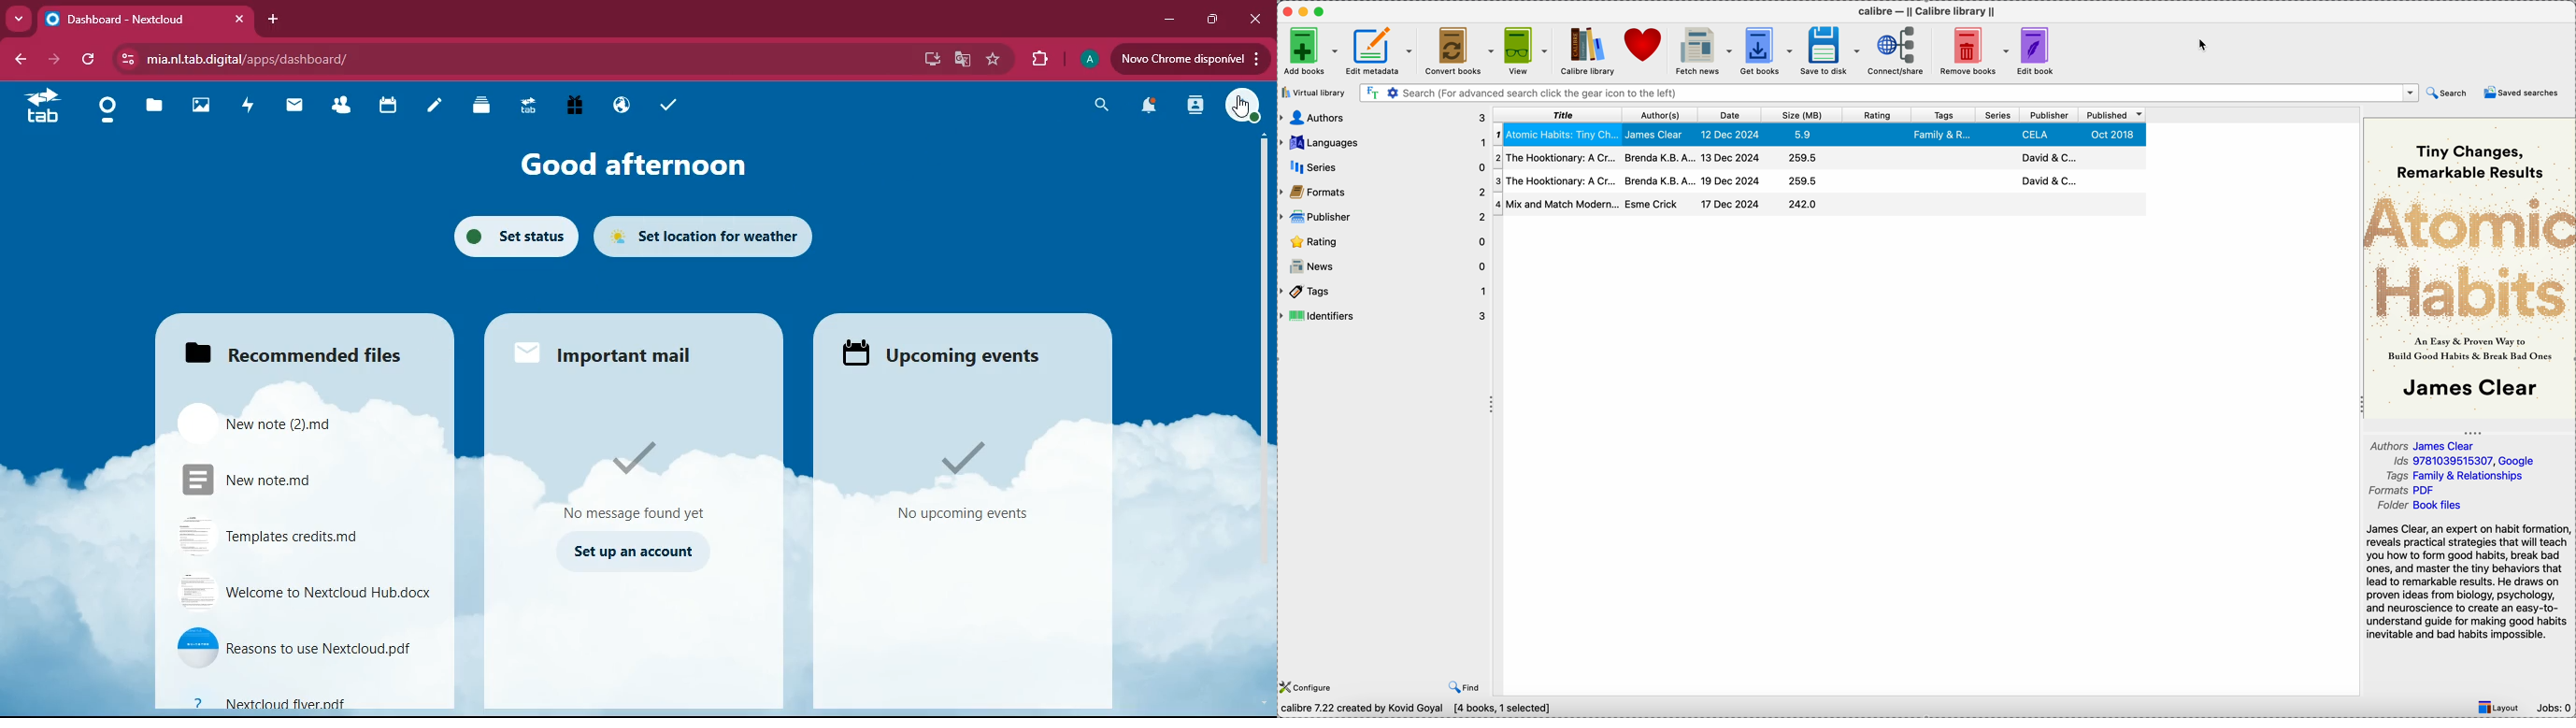 The image size is (2576, 728). I want to click on add tab, so click(273, 19).